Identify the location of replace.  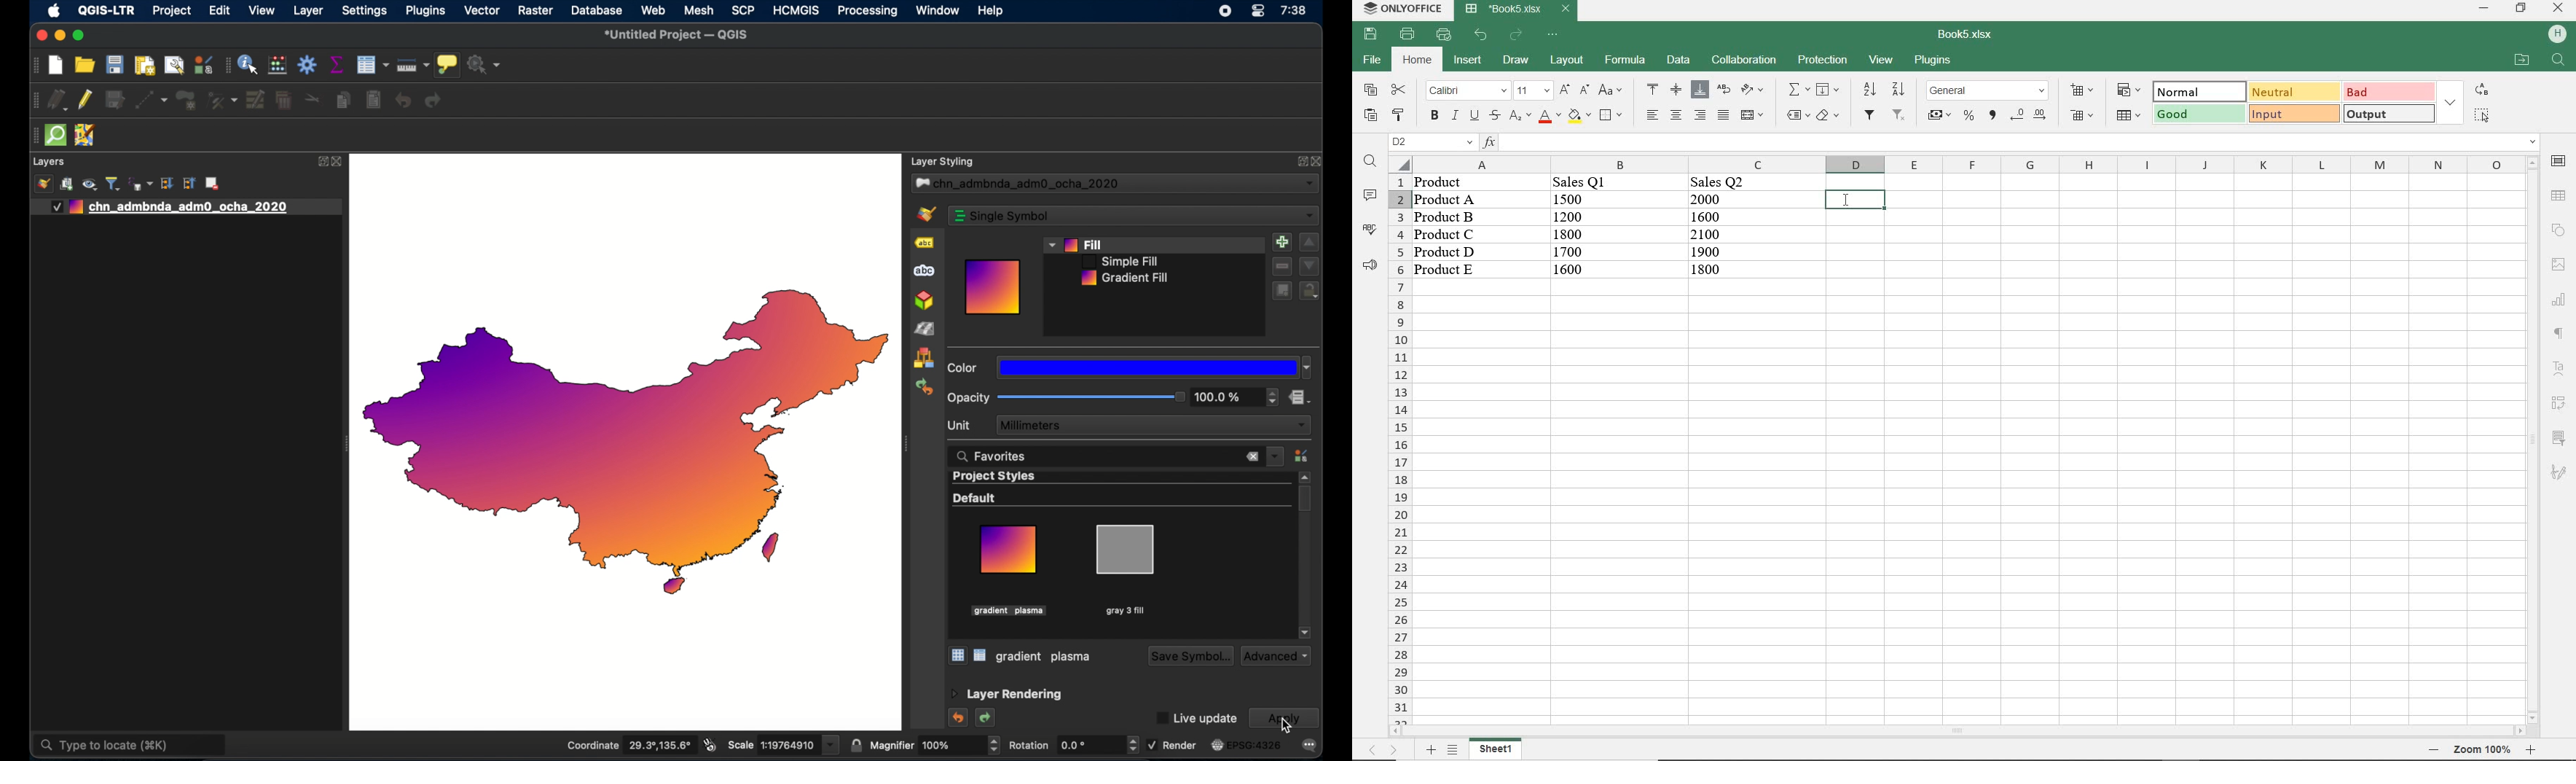
(2483, 91).